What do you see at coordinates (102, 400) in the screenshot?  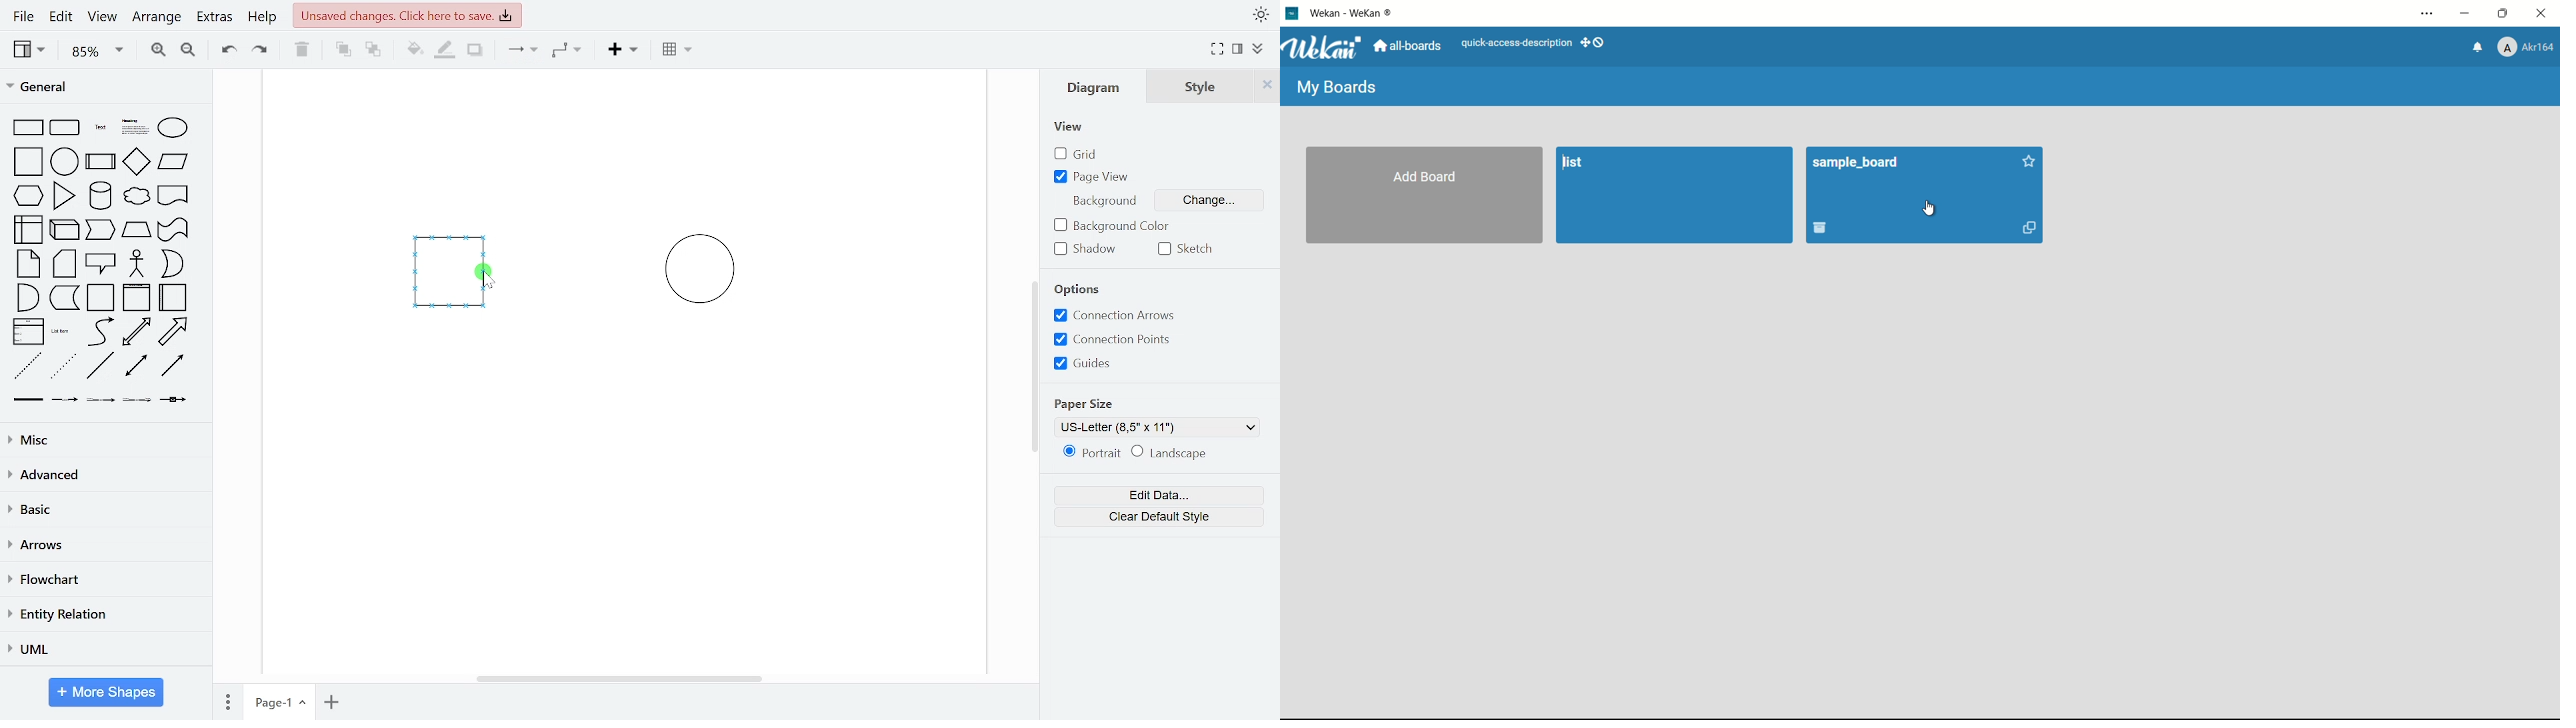 I see `connector  with 2 labels` at bounding box center [102, 400].